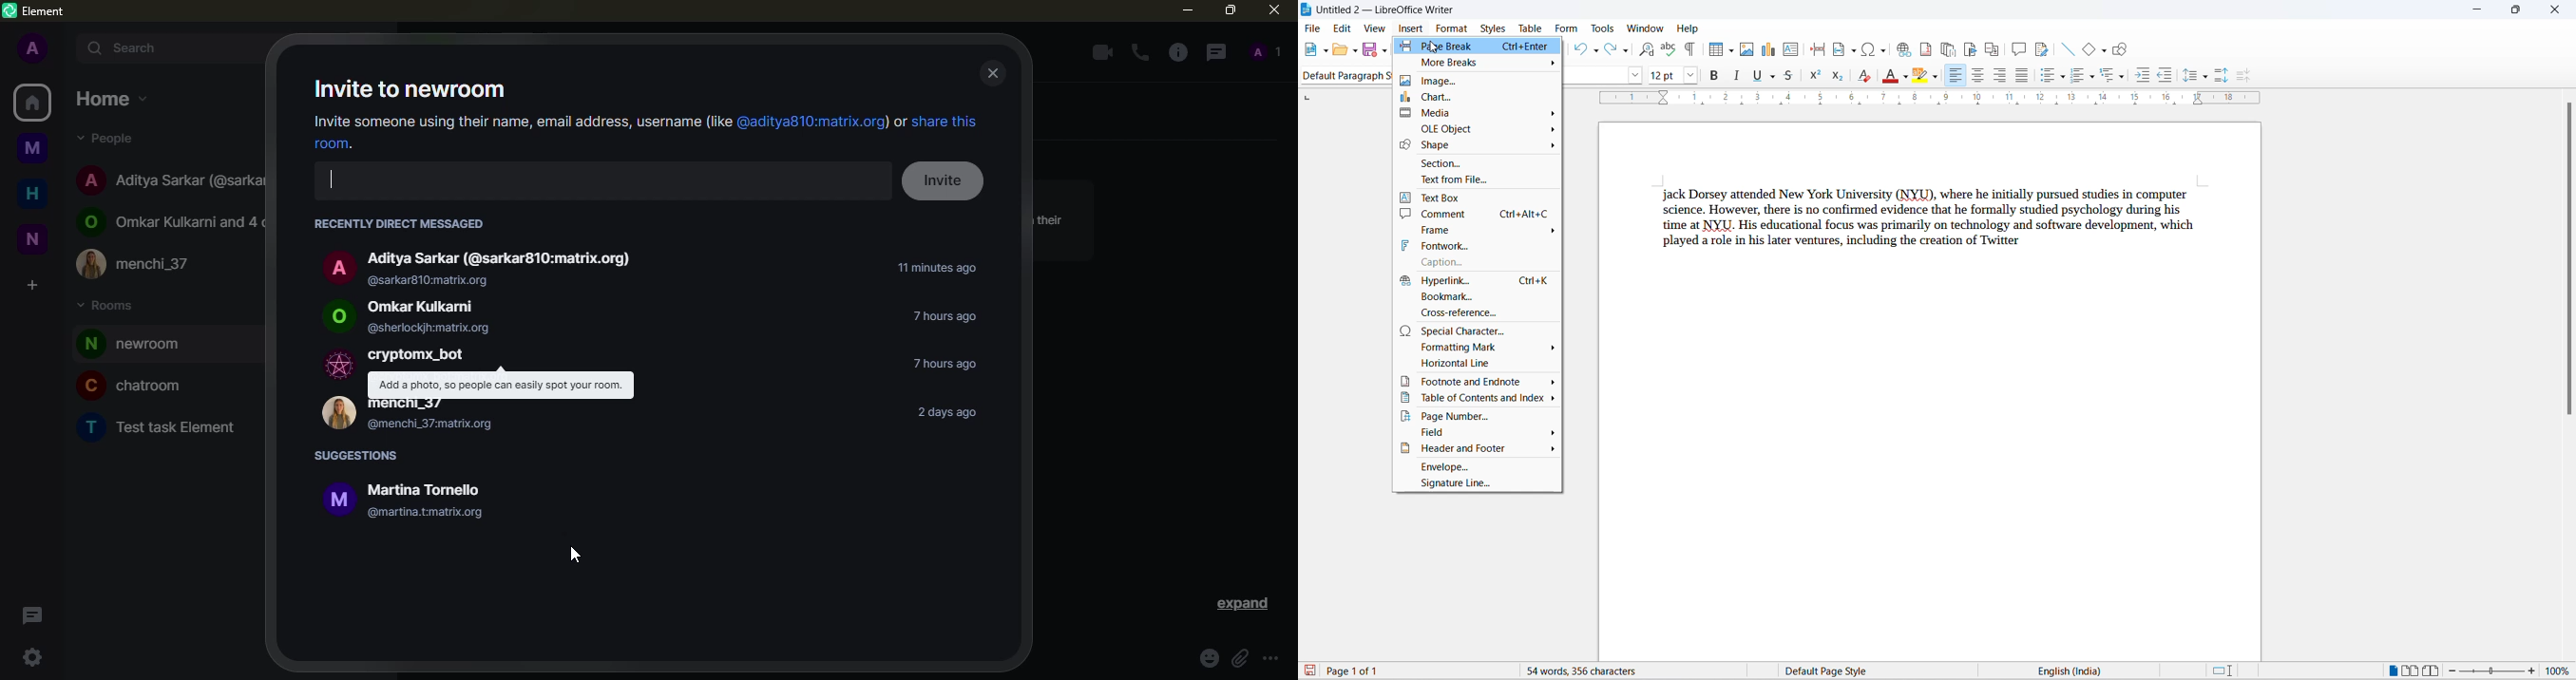  I want to click on table grid, so click(1732, 51).